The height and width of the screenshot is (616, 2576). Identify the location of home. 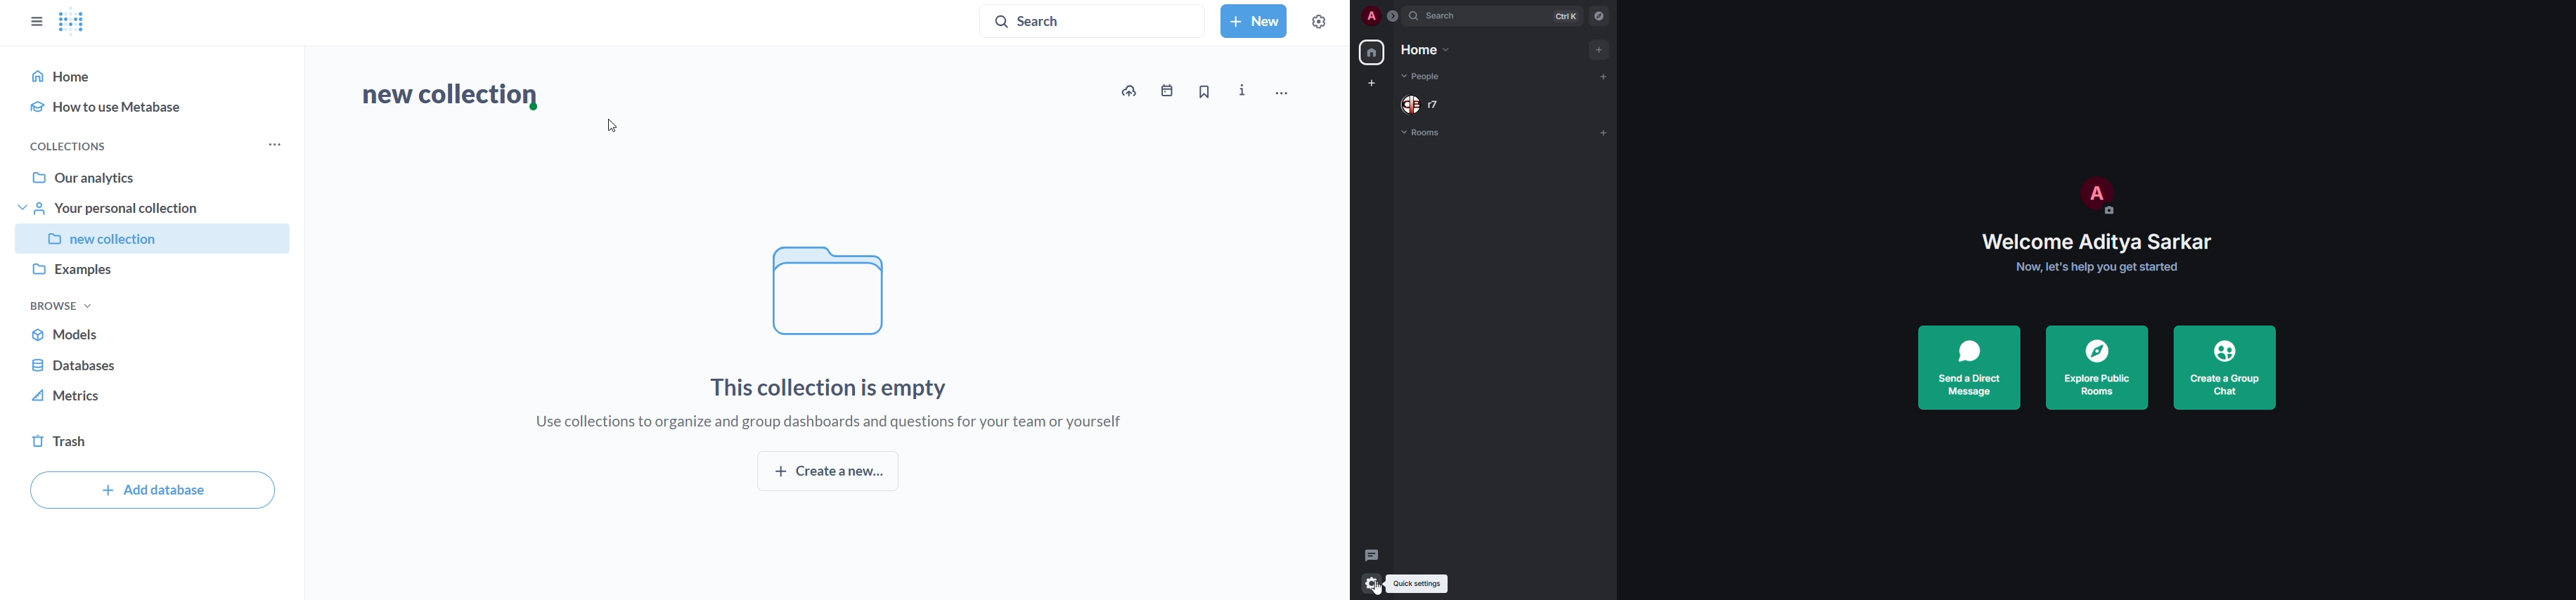
(1424, 50).